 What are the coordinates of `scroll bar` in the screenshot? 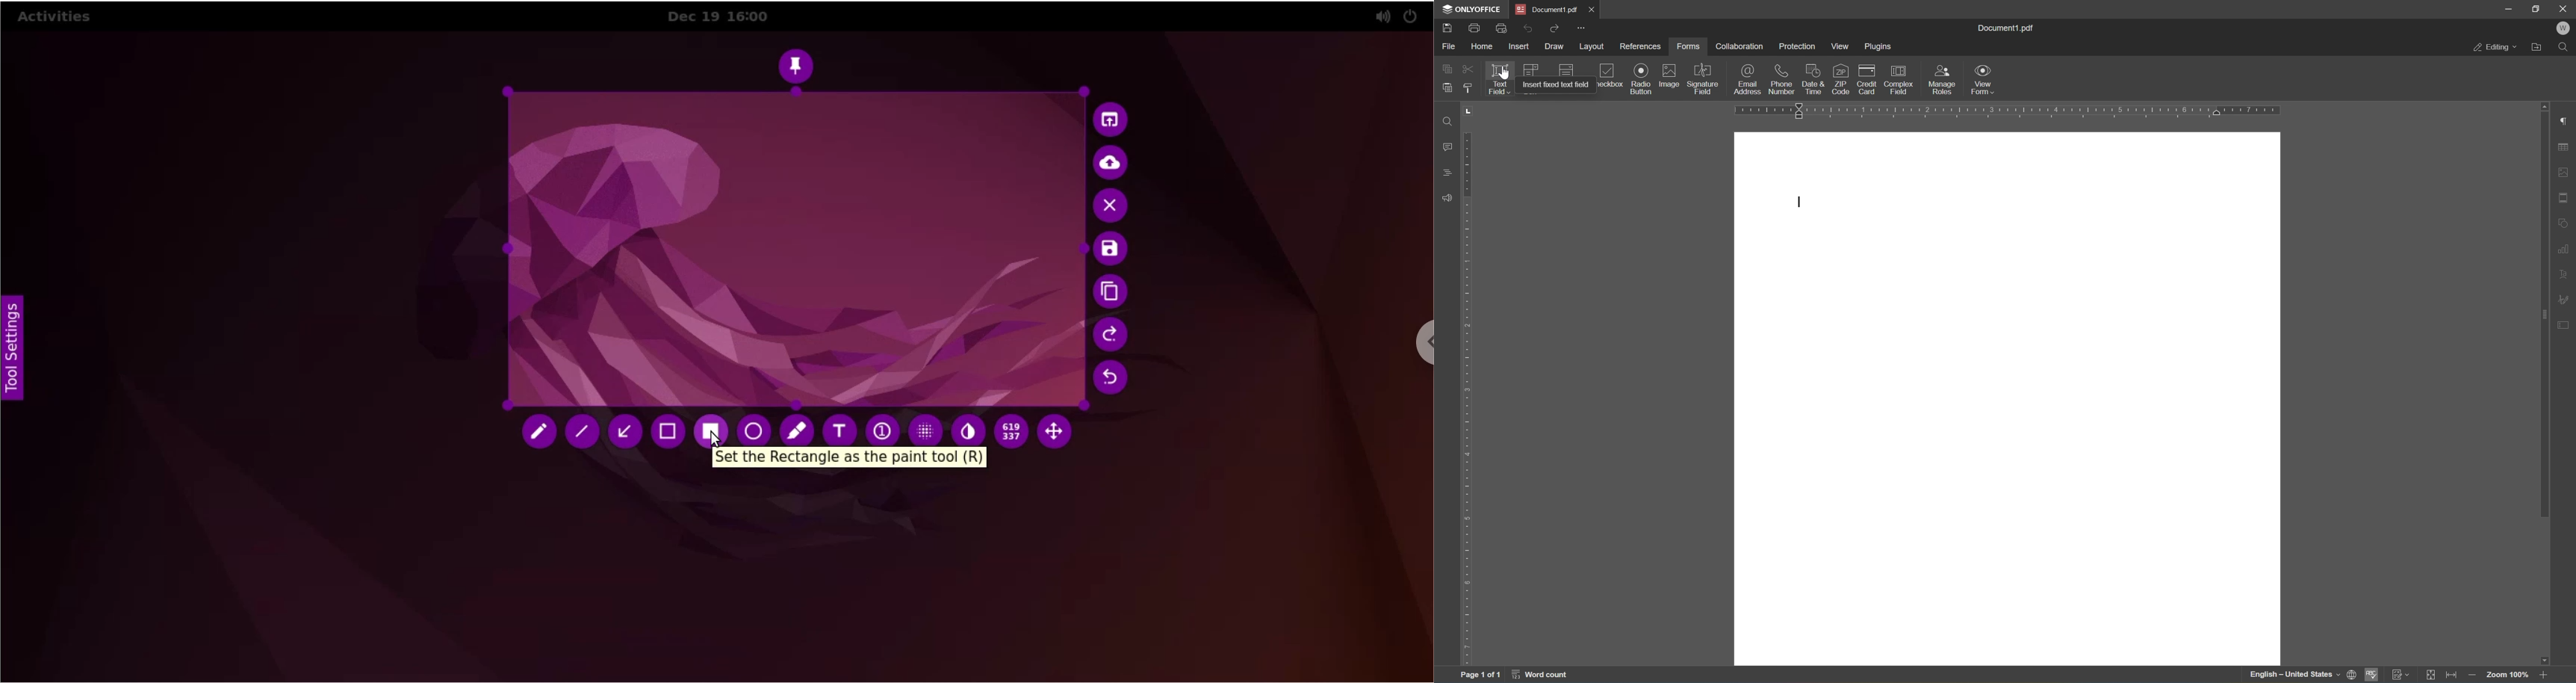 It's located at (2545, 312).